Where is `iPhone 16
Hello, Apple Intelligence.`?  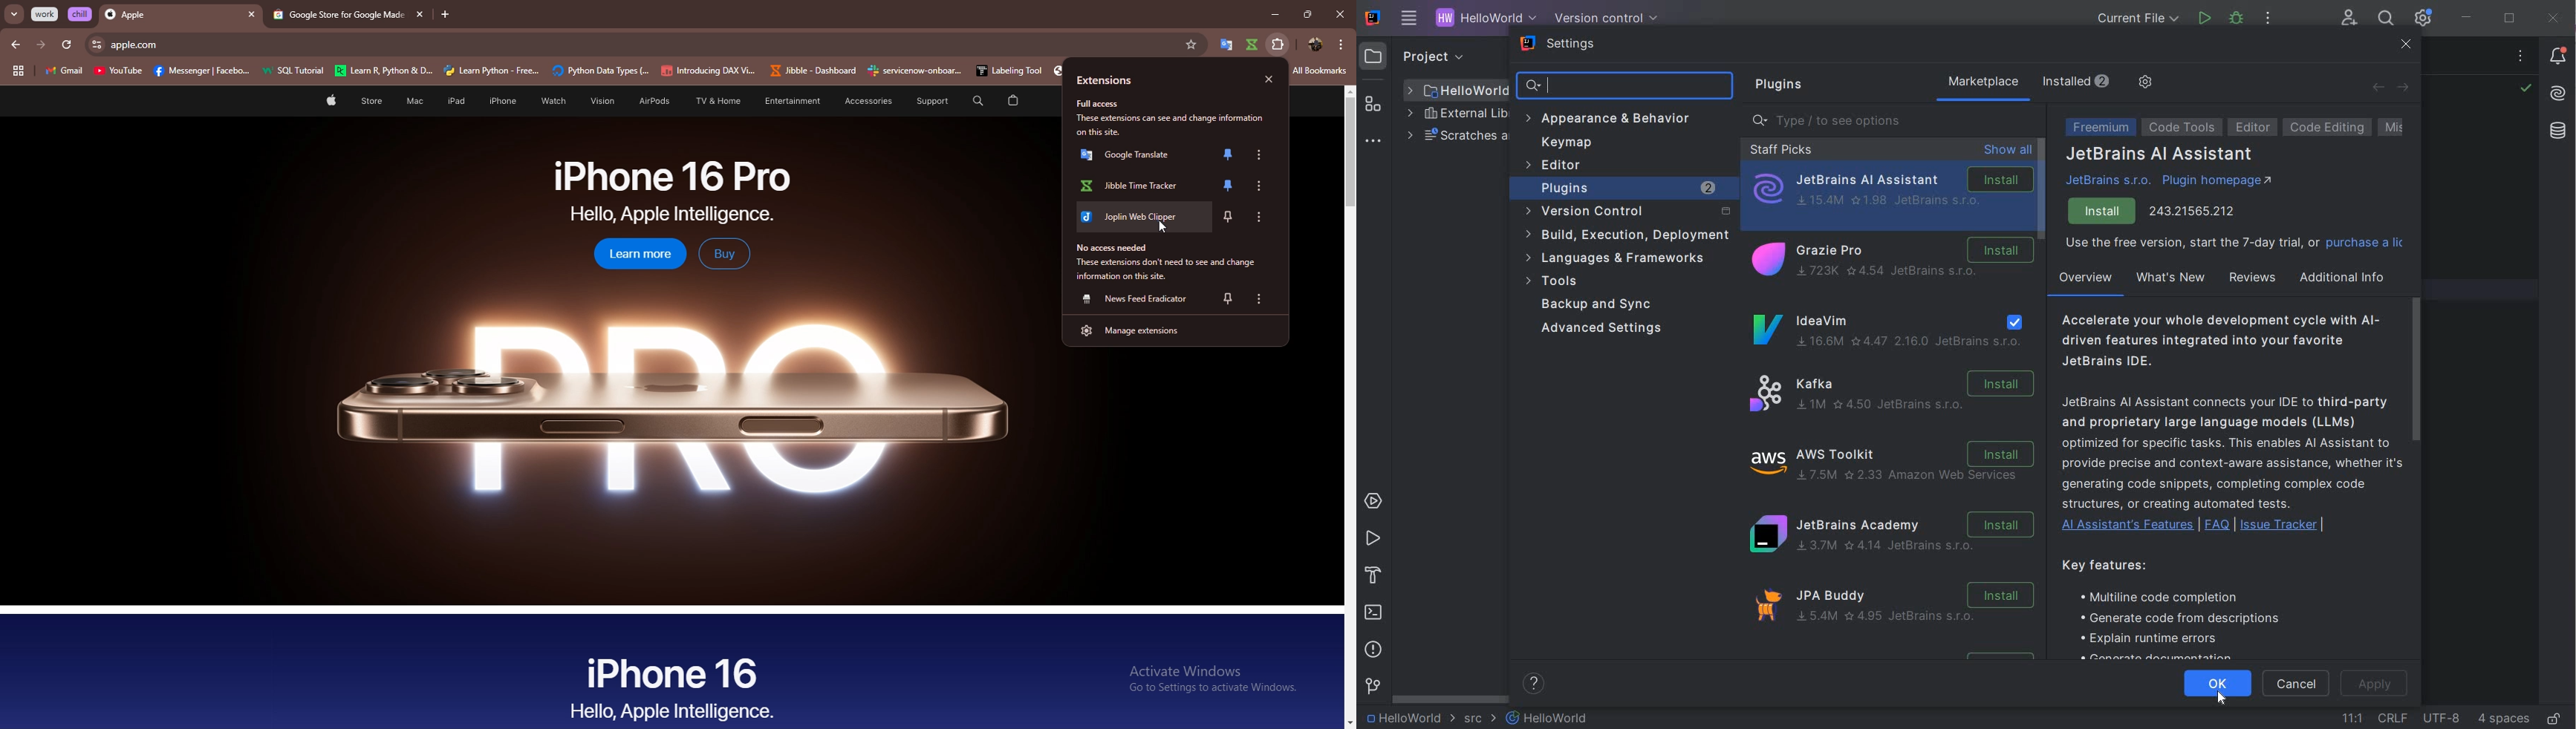
iPhone 16
Hello, Apple Intelligence. is located at coordinates (674, 686).